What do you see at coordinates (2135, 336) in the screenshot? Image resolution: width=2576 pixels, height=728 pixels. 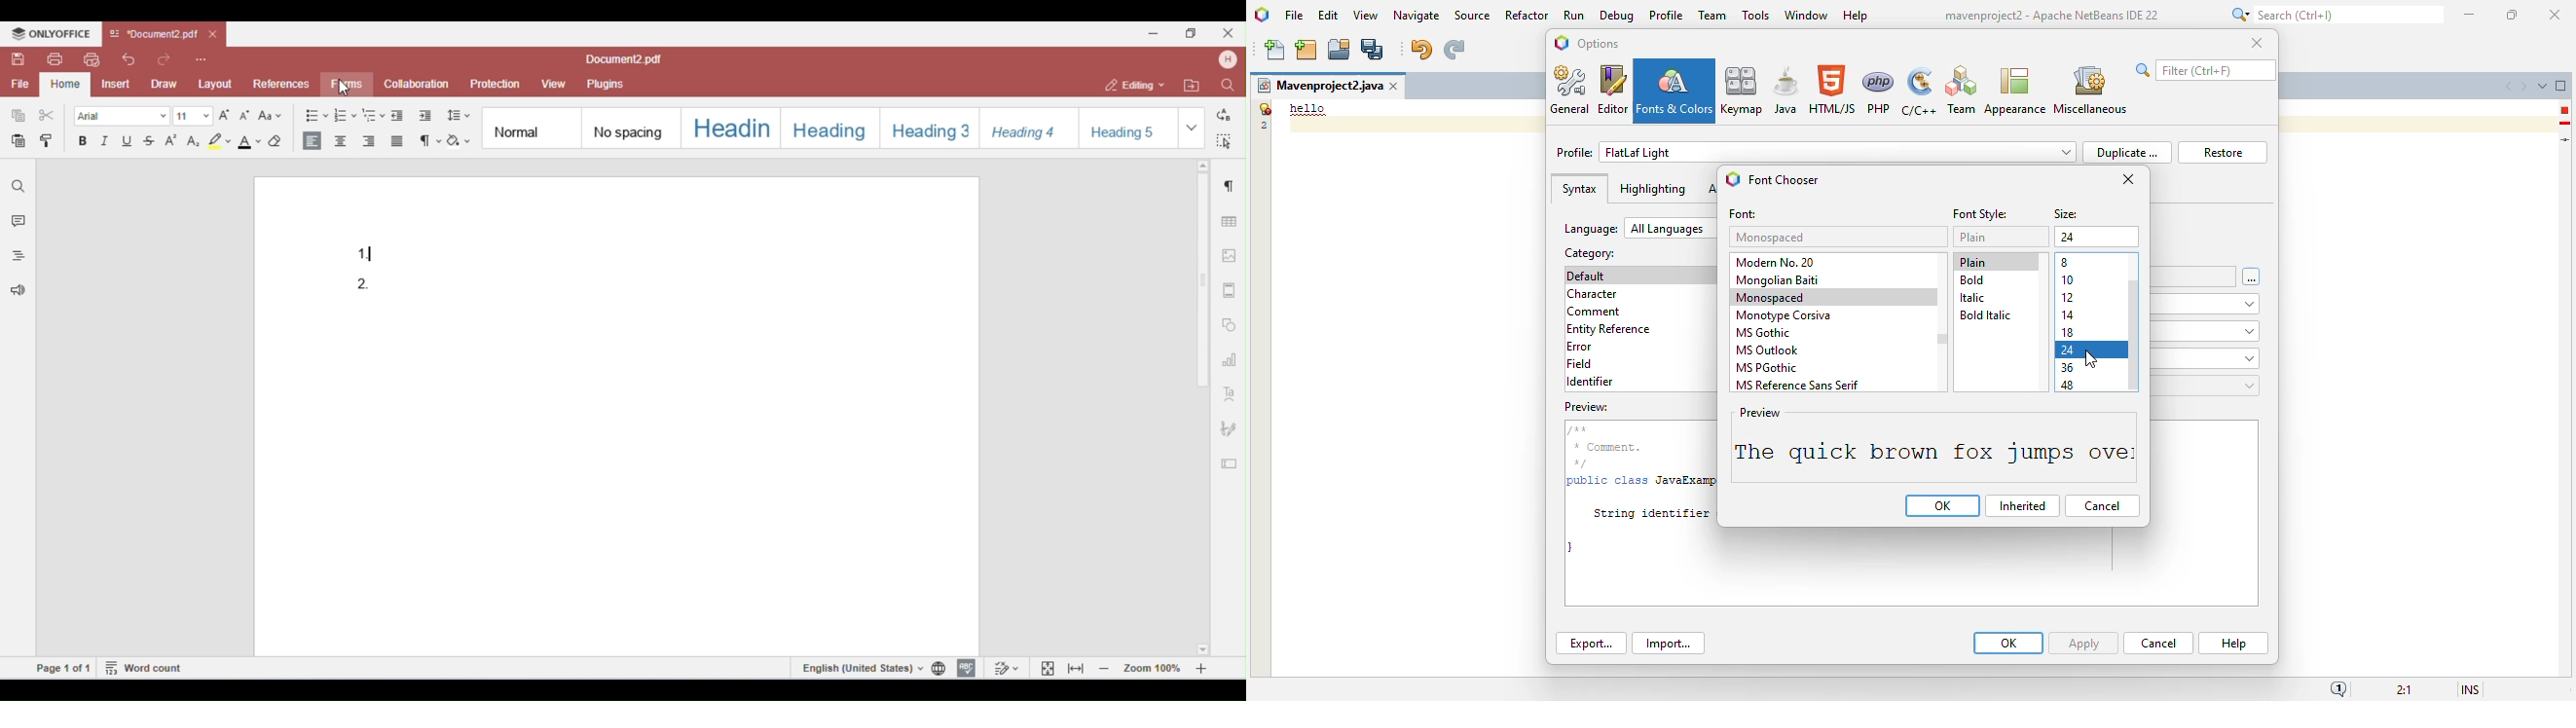 I see `vertical scroll bar` at bounding box center [2135, 336].